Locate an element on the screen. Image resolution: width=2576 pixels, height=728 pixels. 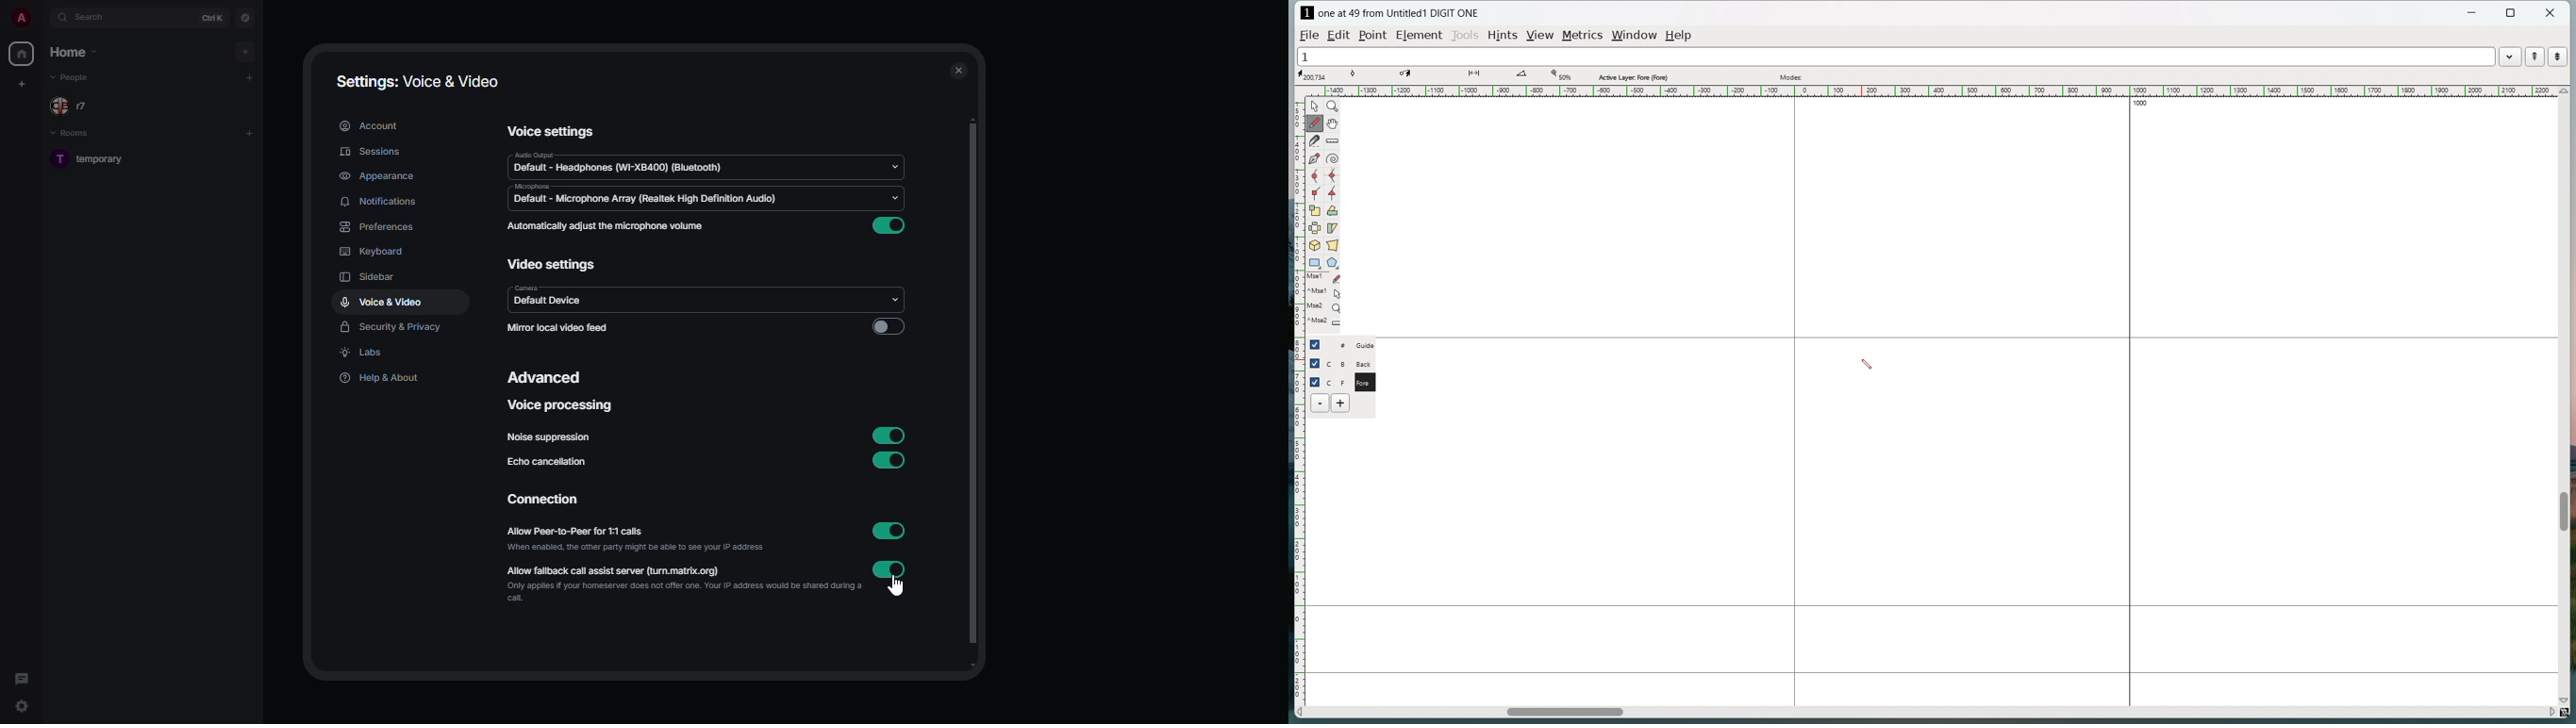
microphone default is located at coordinates (643, 194).